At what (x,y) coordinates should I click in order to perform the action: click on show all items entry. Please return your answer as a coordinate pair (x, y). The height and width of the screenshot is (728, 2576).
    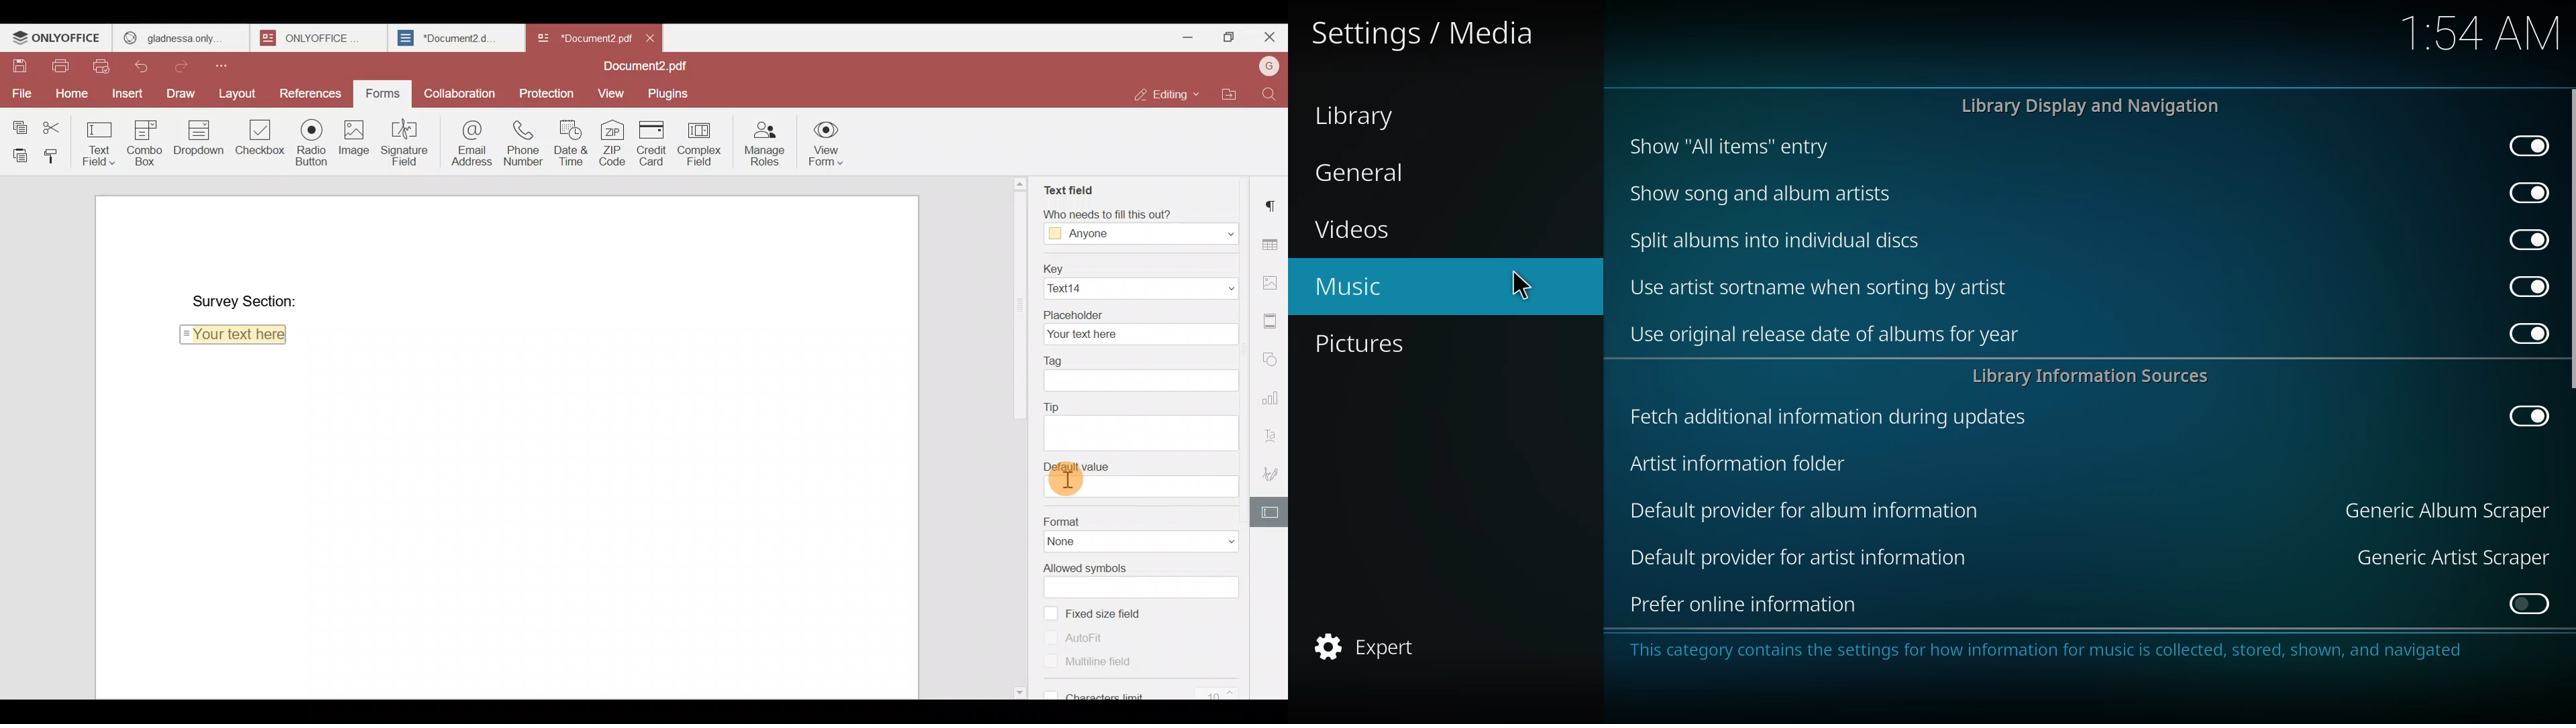
    Looking at the image, I should click on (1727, 146).